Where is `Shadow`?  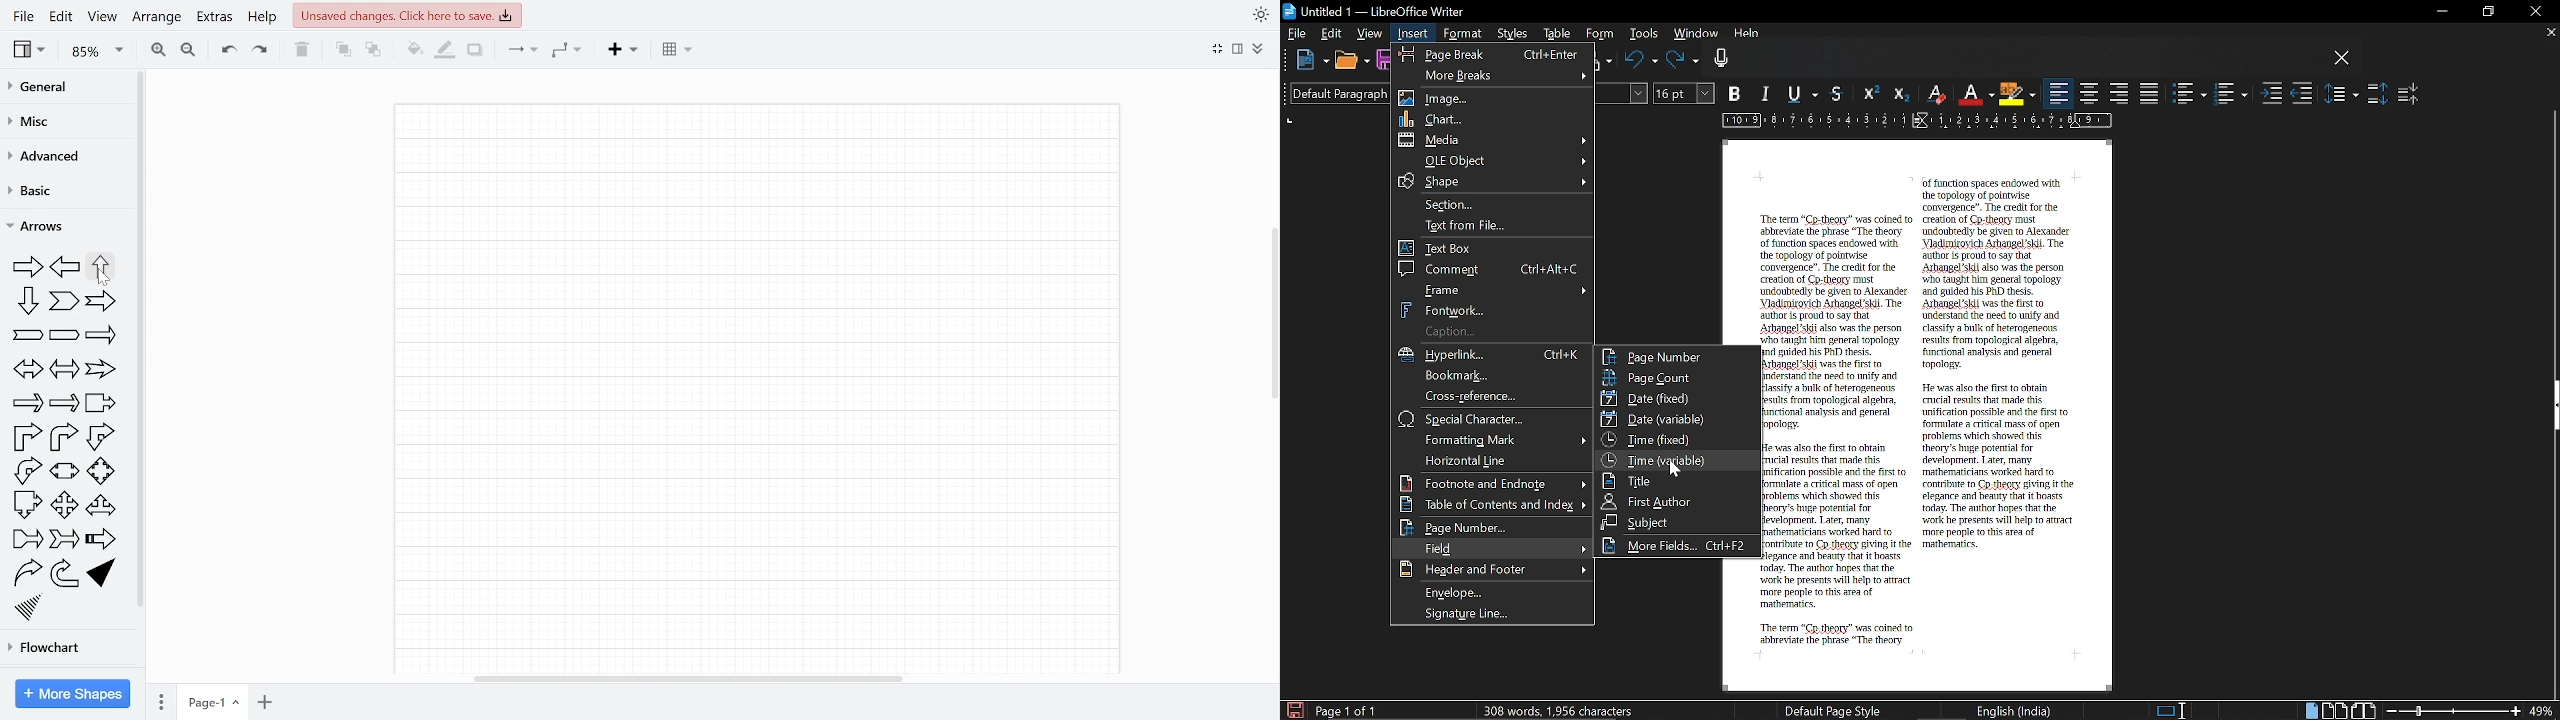
Shadow is located at coordinates (475, 50).